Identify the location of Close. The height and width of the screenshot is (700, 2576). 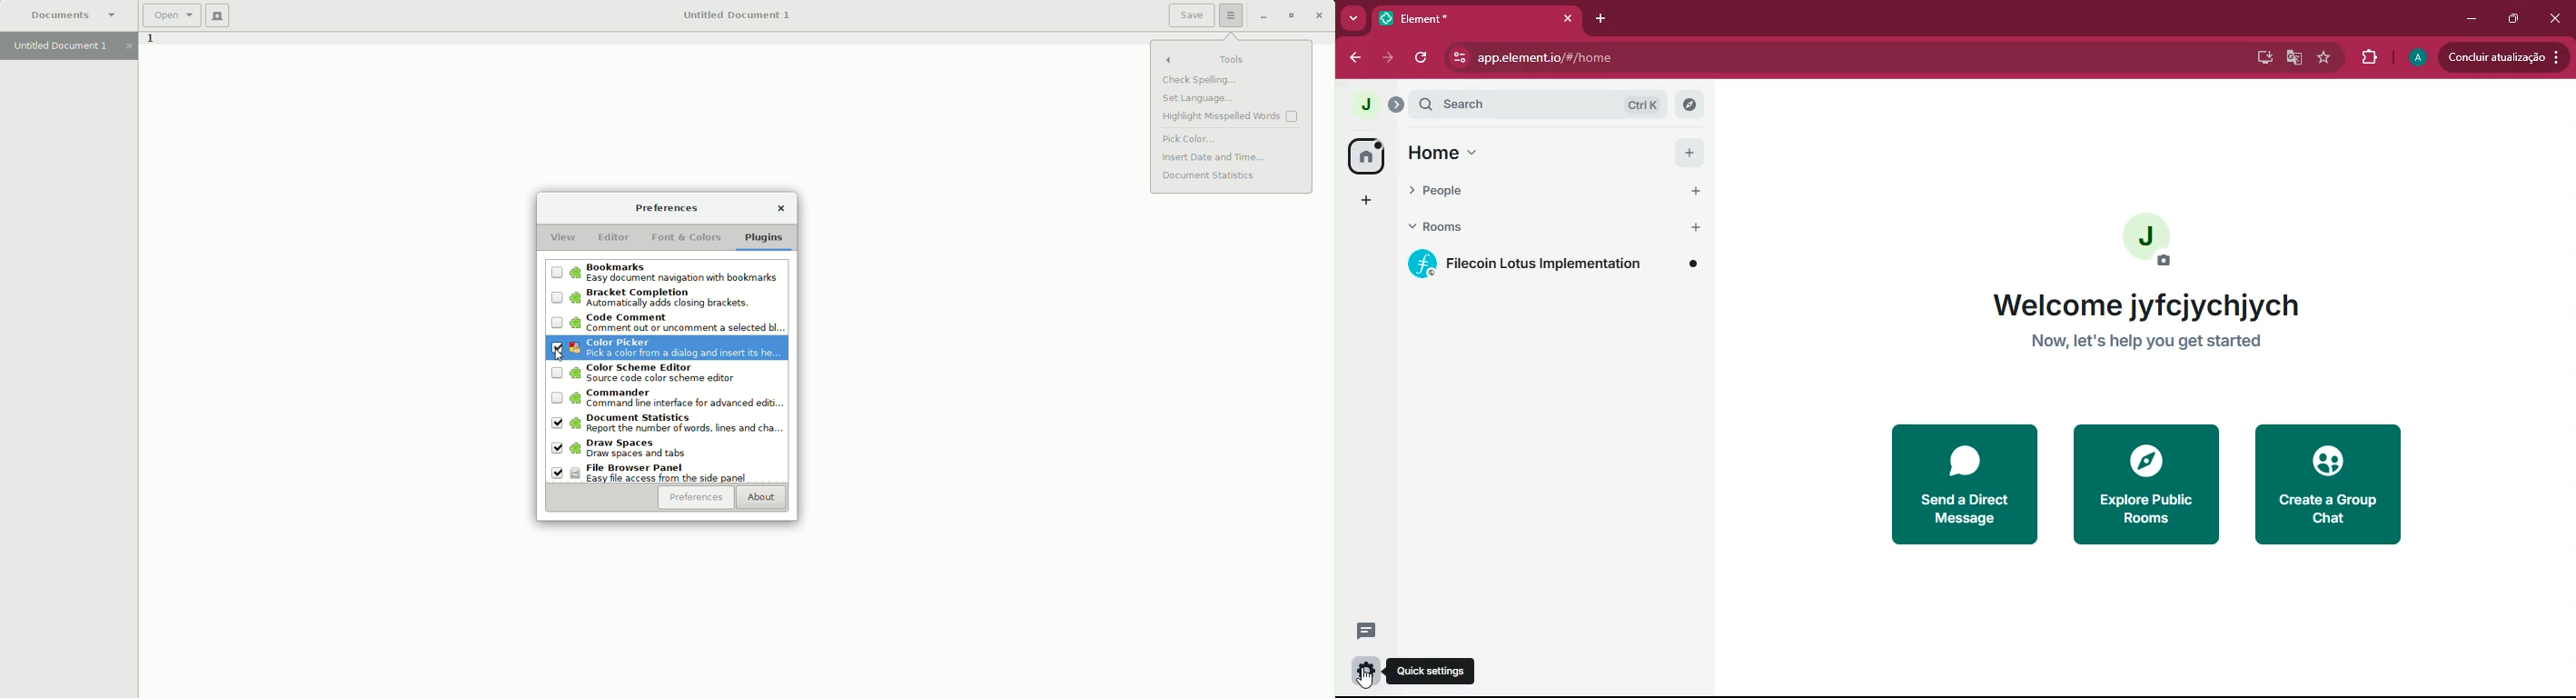
(781, 210).